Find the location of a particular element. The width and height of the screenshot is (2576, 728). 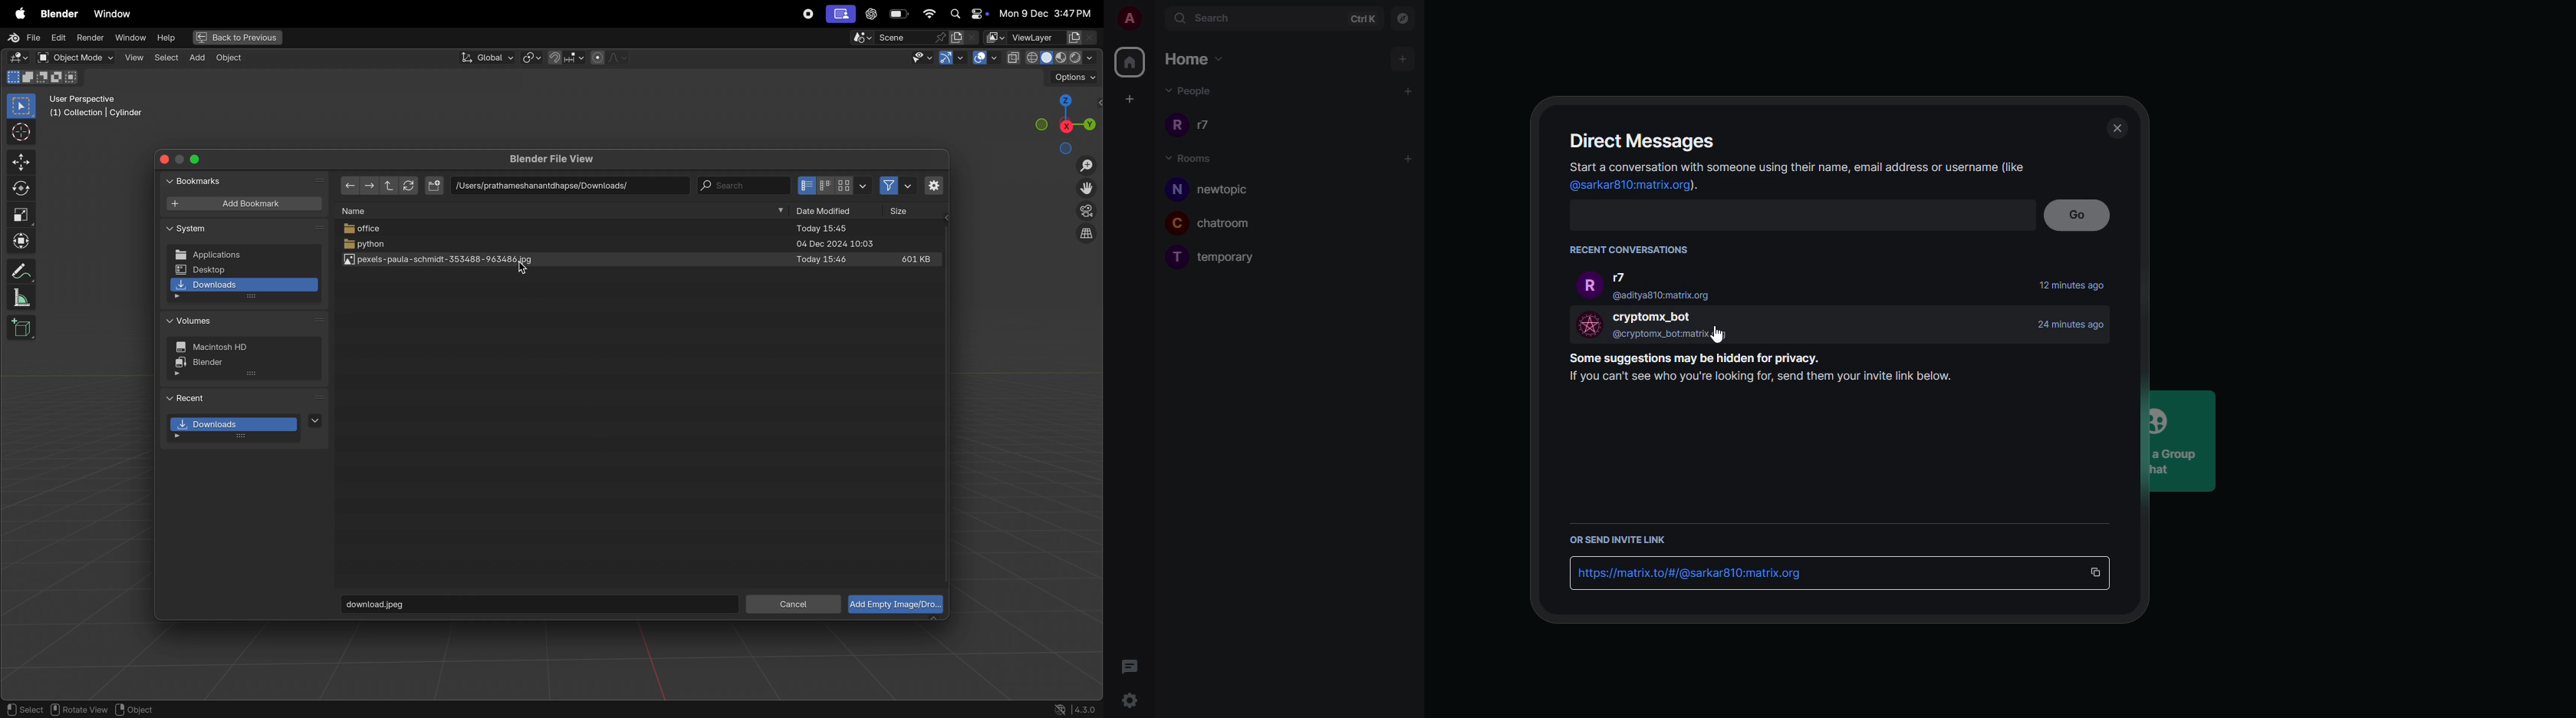

object is located at coordinates (143, 709).